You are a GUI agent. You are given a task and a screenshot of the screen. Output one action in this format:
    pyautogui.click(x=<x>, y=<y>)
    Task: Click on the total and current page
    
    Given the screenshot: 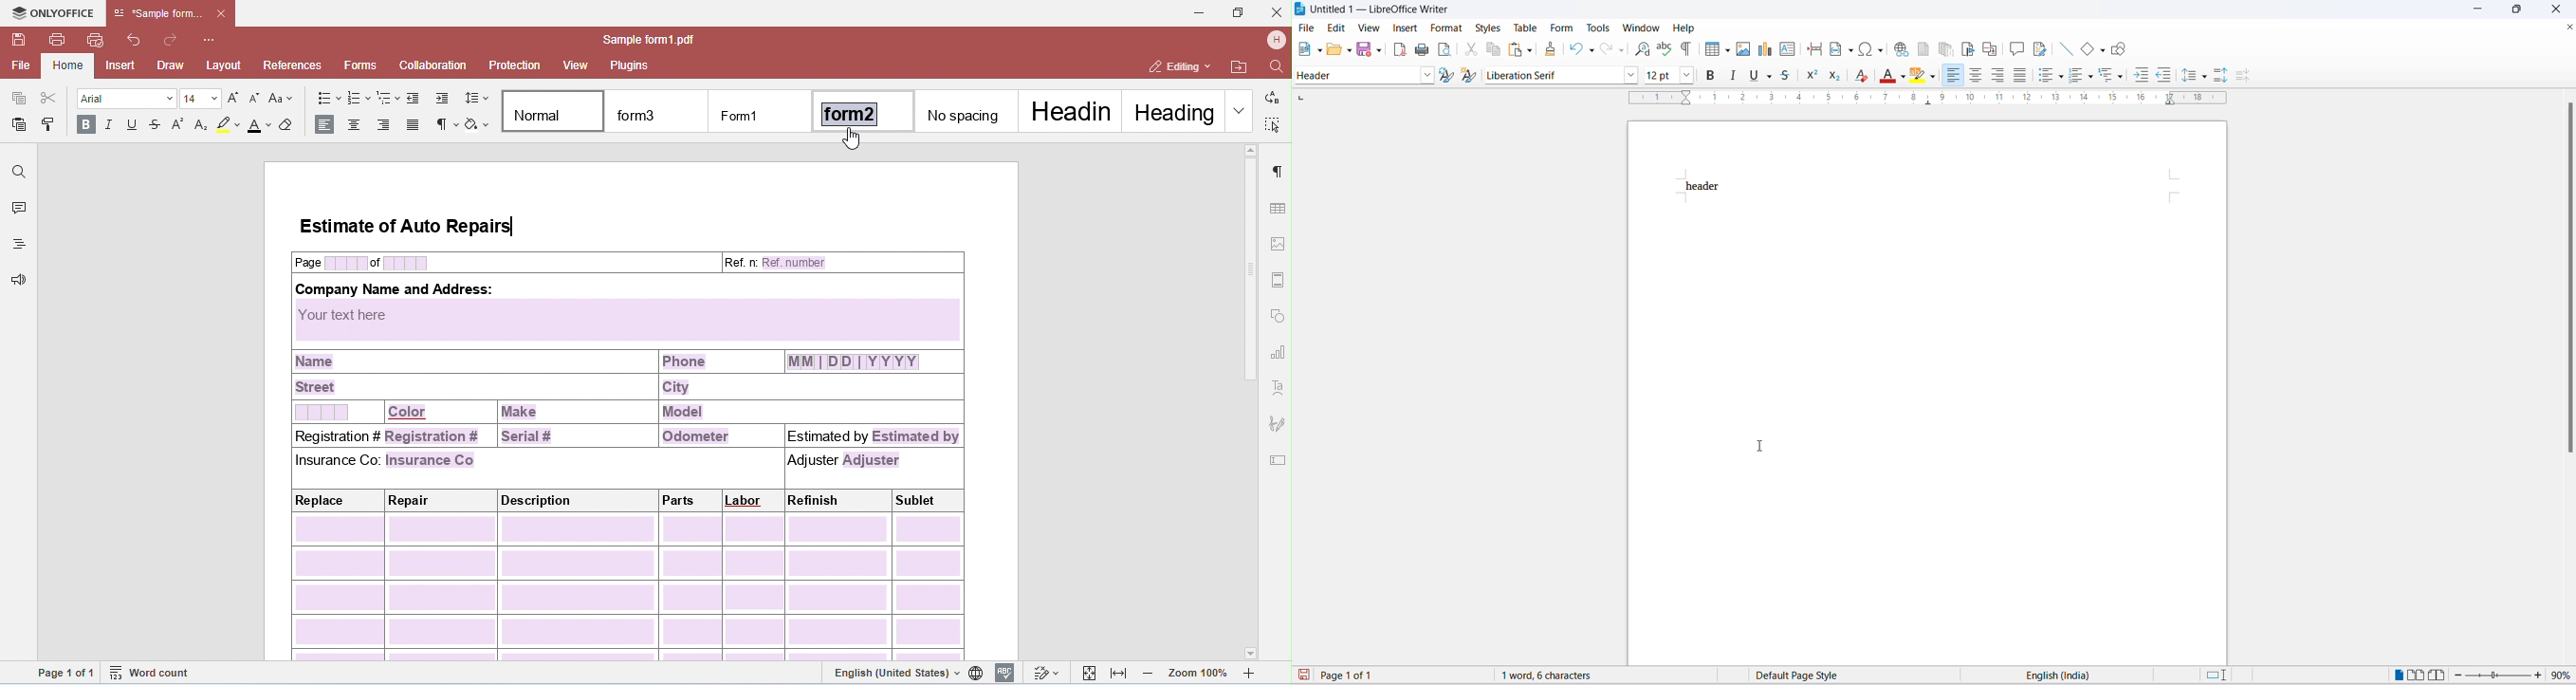 What is the action you would take?
    pyautogui.click(x=1357, y=676)
    